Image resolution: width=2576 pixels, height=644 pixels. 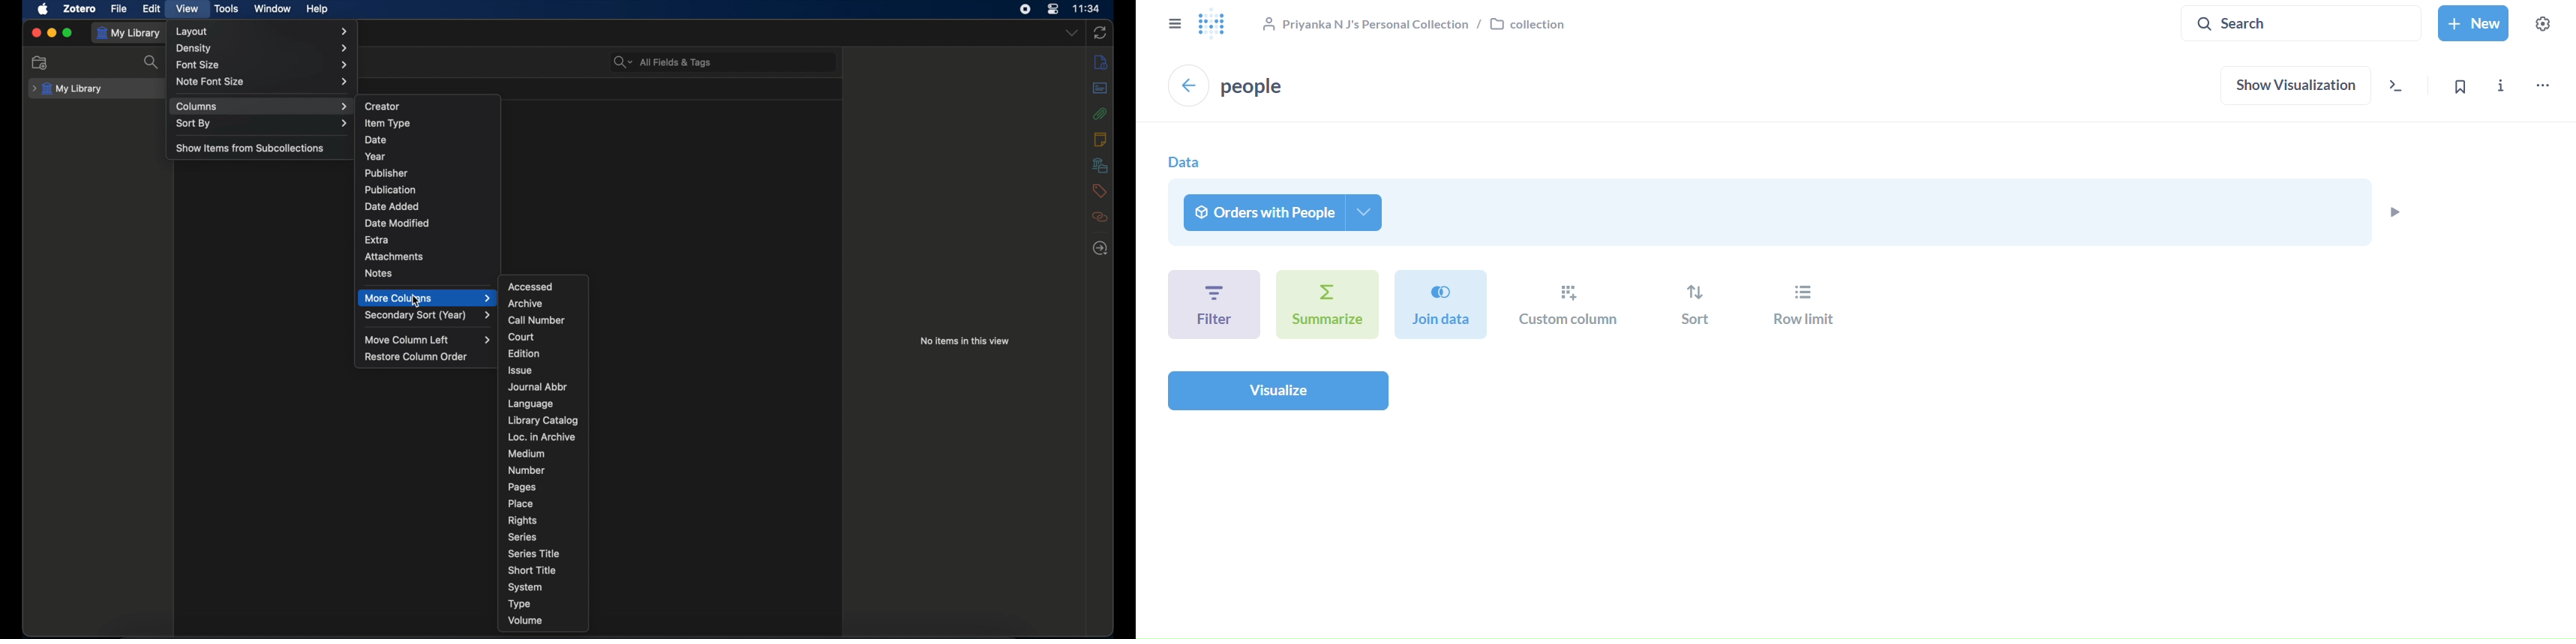 What do you see at coordinates (1026, 9) in the screenshot?
I see `screen recorder` at bounding box center [1026, 9].